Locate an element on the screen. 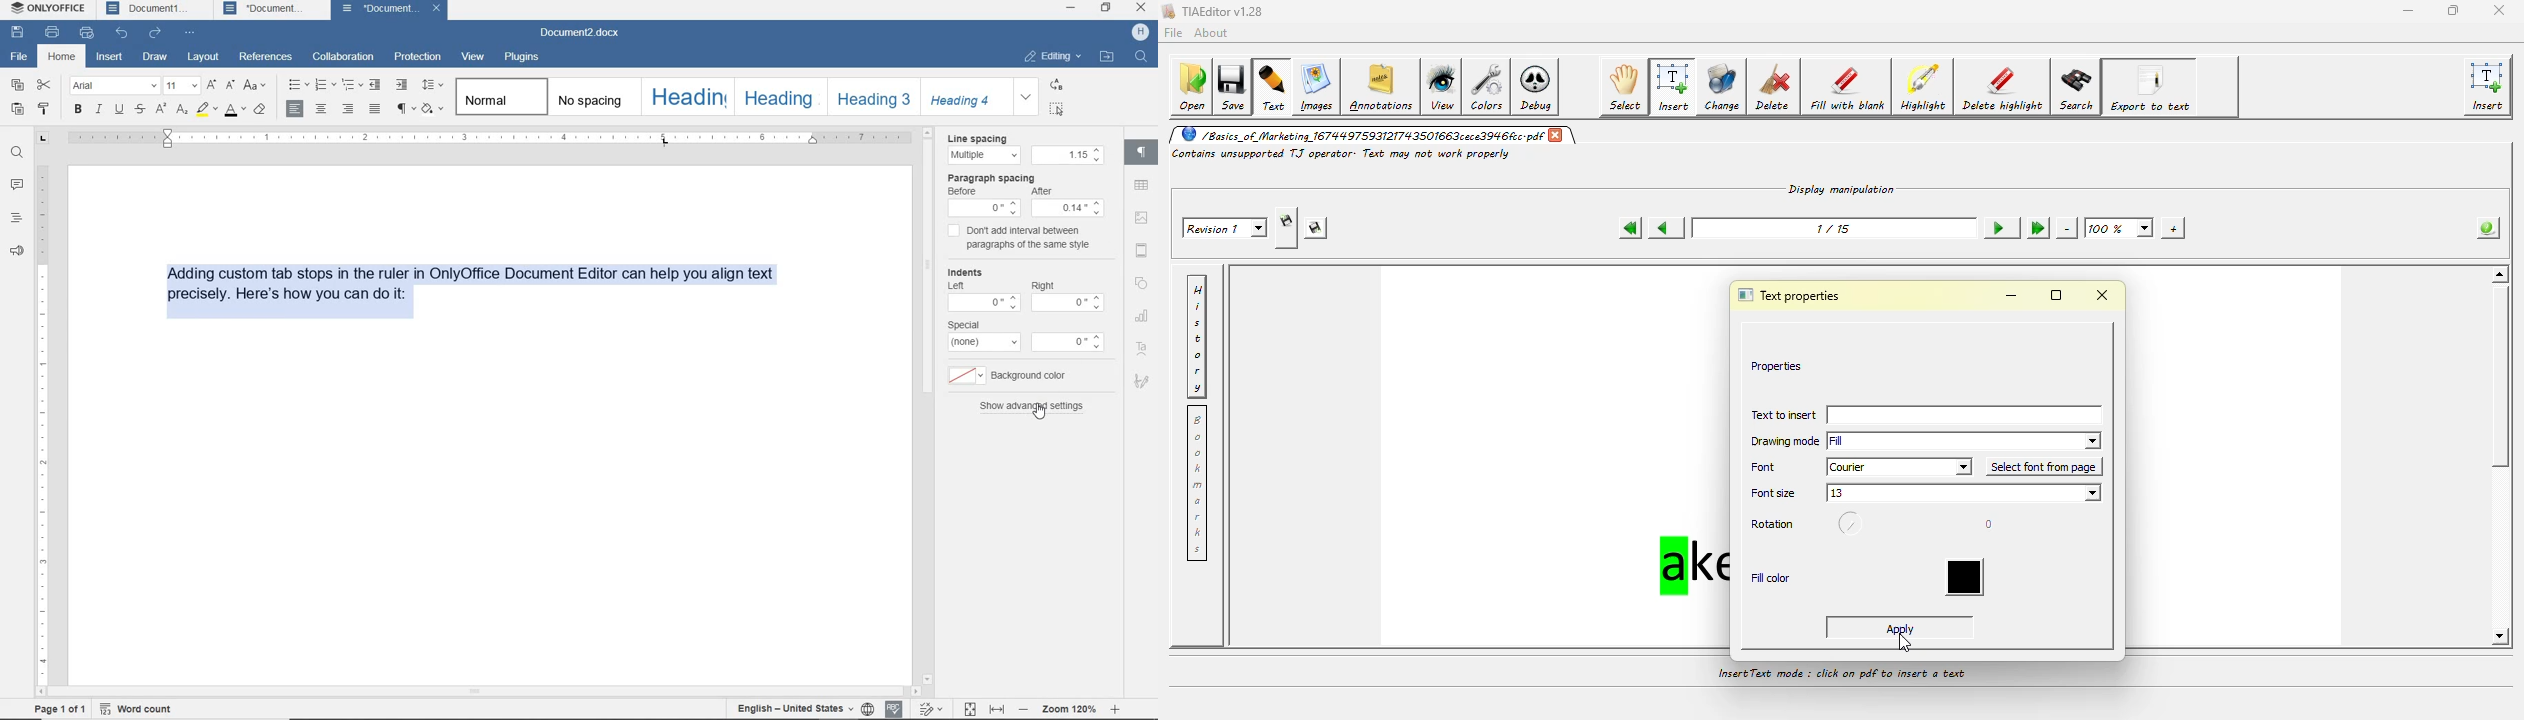 The height and width of the screenshot is (728, 2548). close is located at coordinates (1559, 136).